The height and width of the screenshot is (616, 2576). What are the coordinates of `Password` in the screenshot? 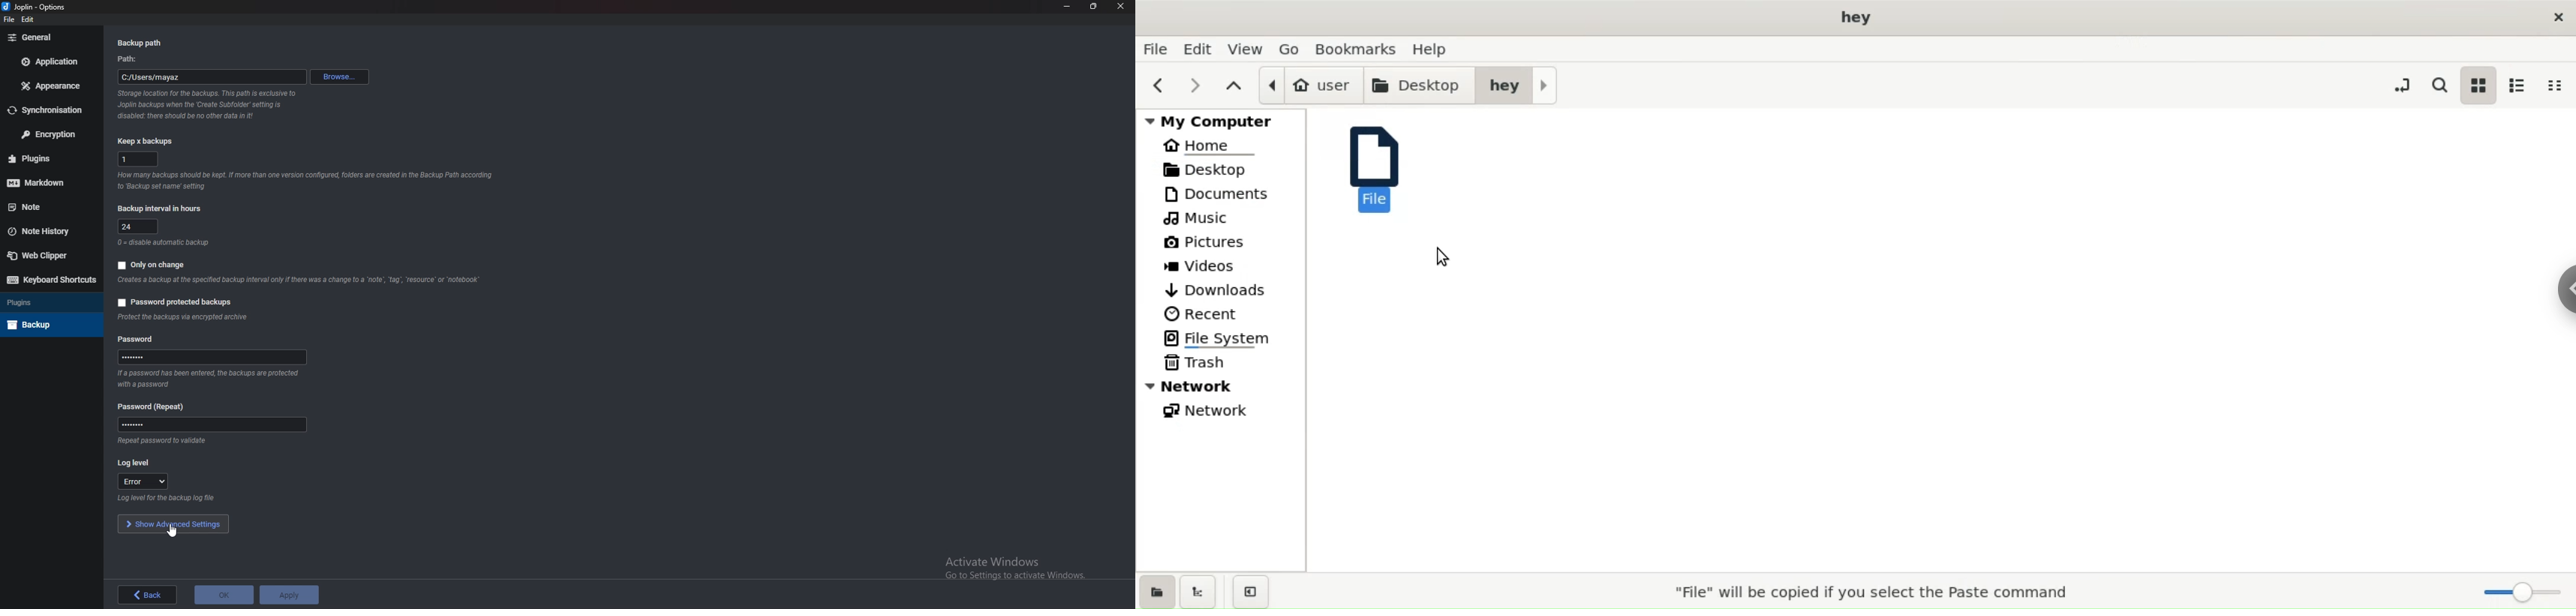 It's located at (211, 357).